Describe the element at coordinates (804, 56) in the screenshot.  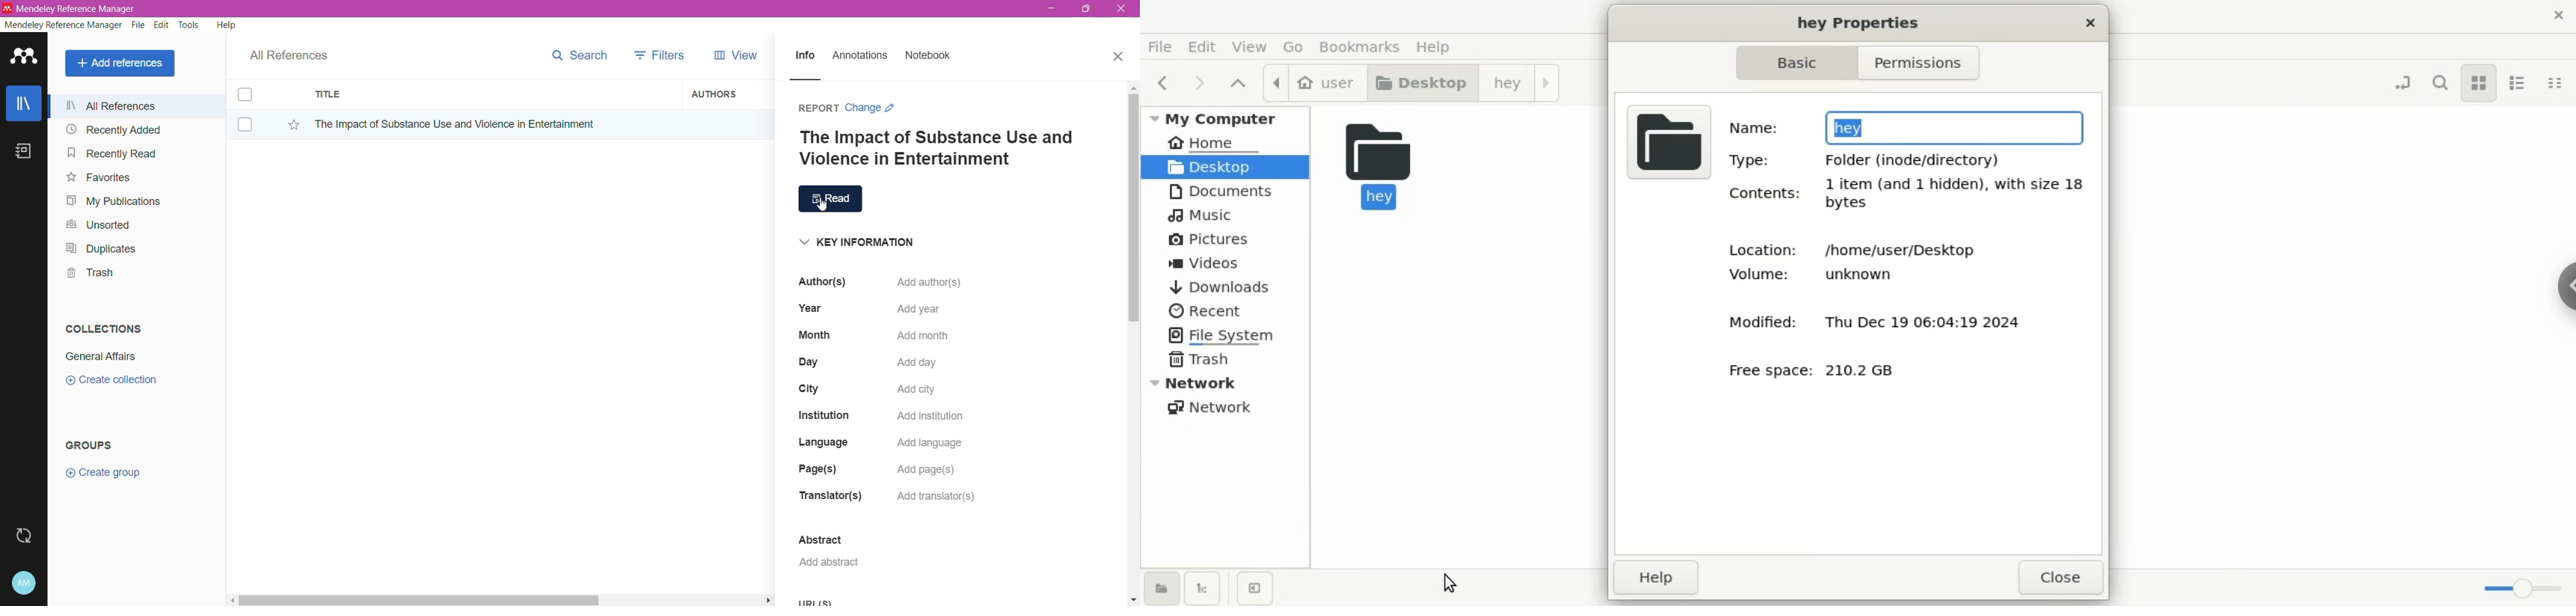
I see `Info` at that location.